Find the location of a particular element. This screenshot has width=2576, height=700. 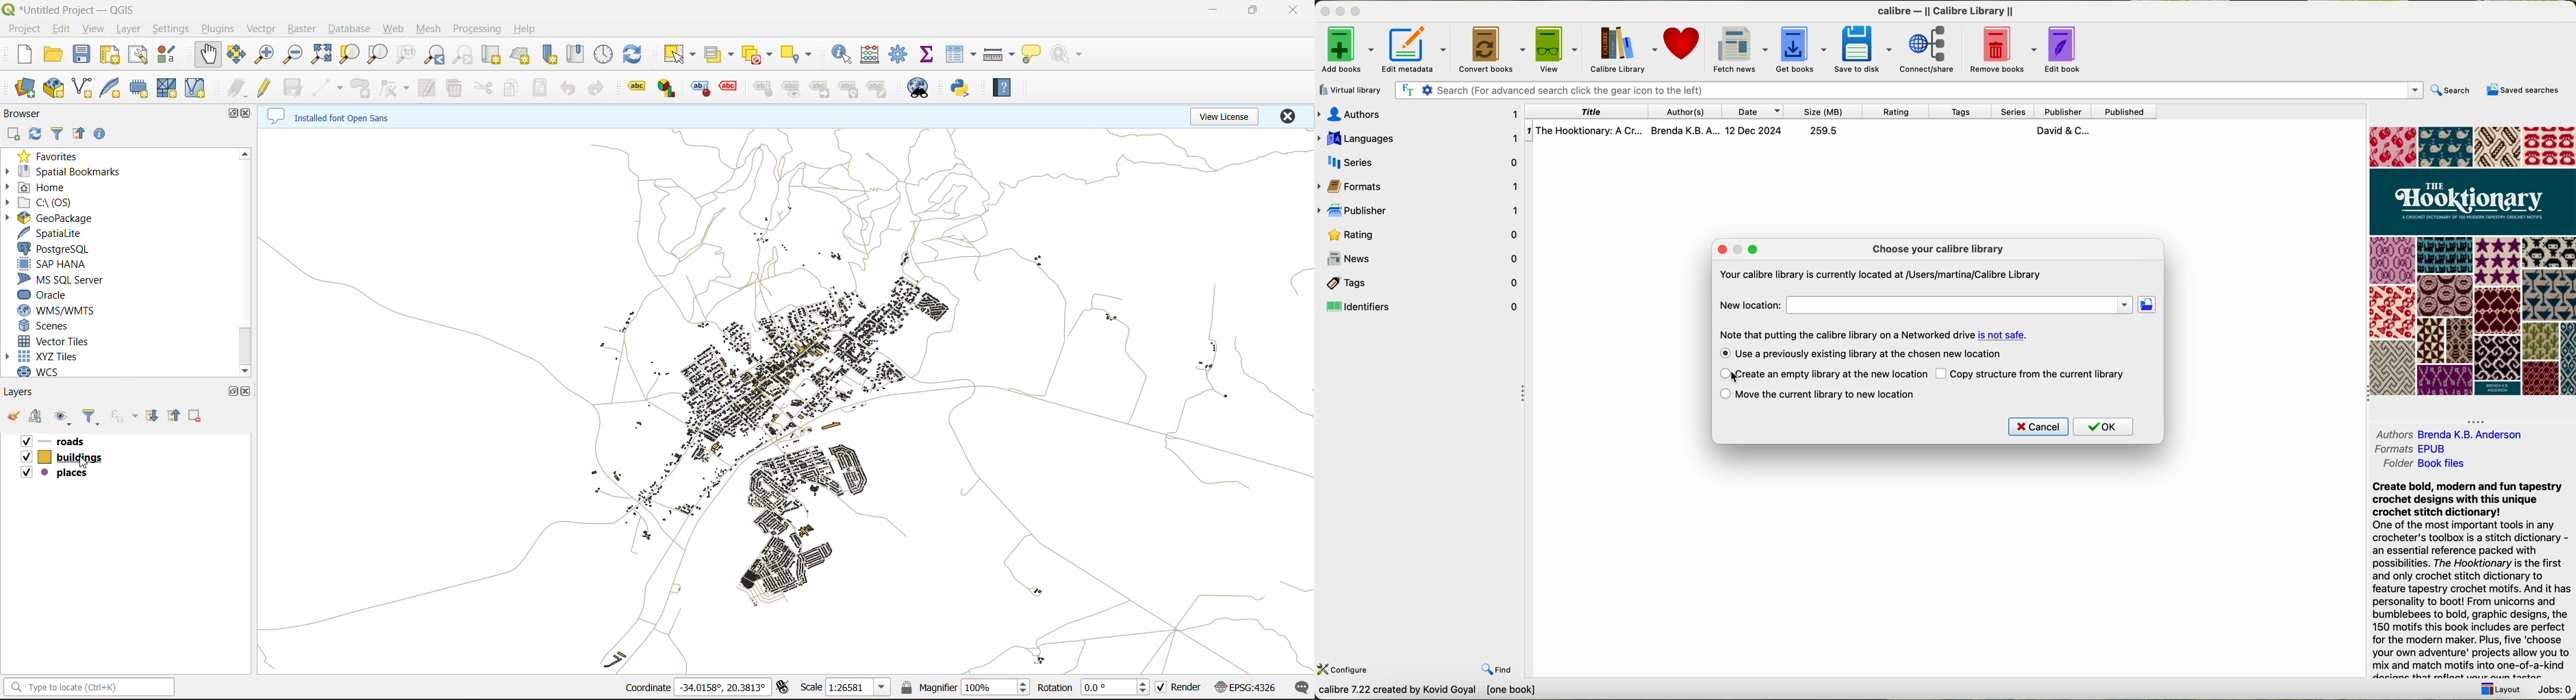

edits is located at coordinates (237, 88).